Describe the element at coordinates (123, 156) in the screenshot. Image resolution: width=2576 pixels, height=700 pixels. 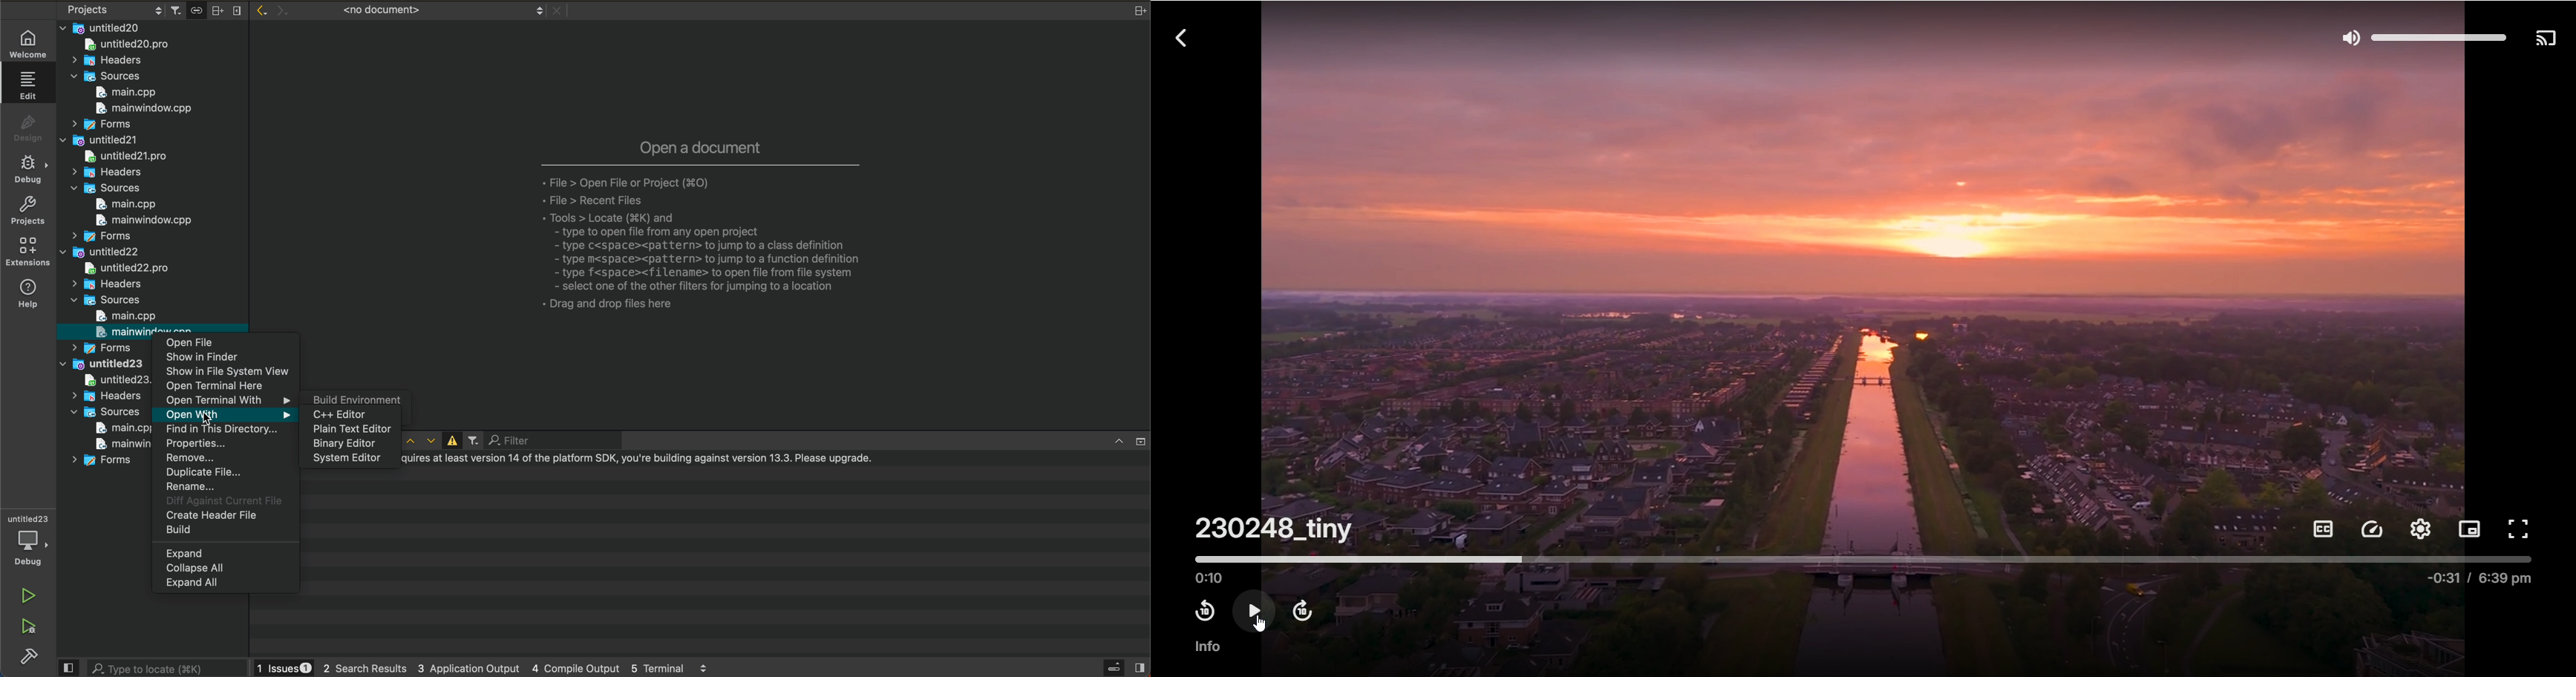
I see `untitled20pro` at that location.